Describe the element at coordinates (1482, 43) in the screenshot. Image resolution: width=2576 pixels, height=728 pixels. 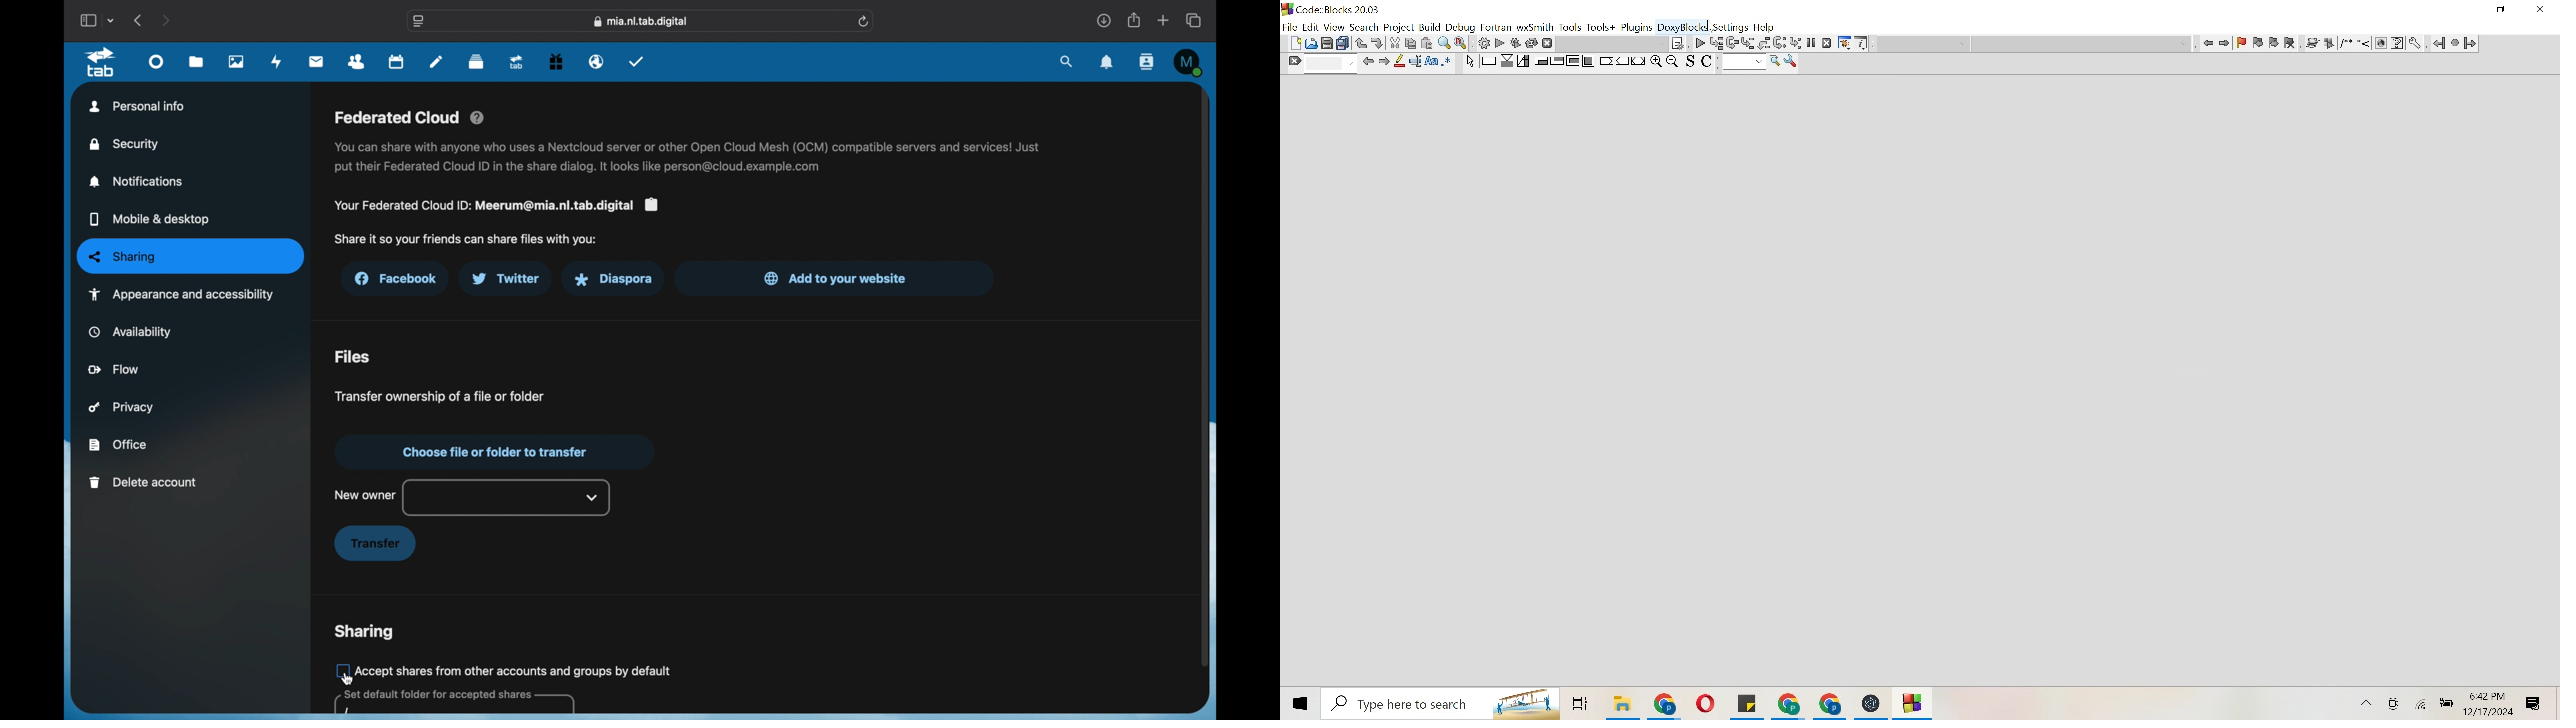
I see `Settings` at that location.